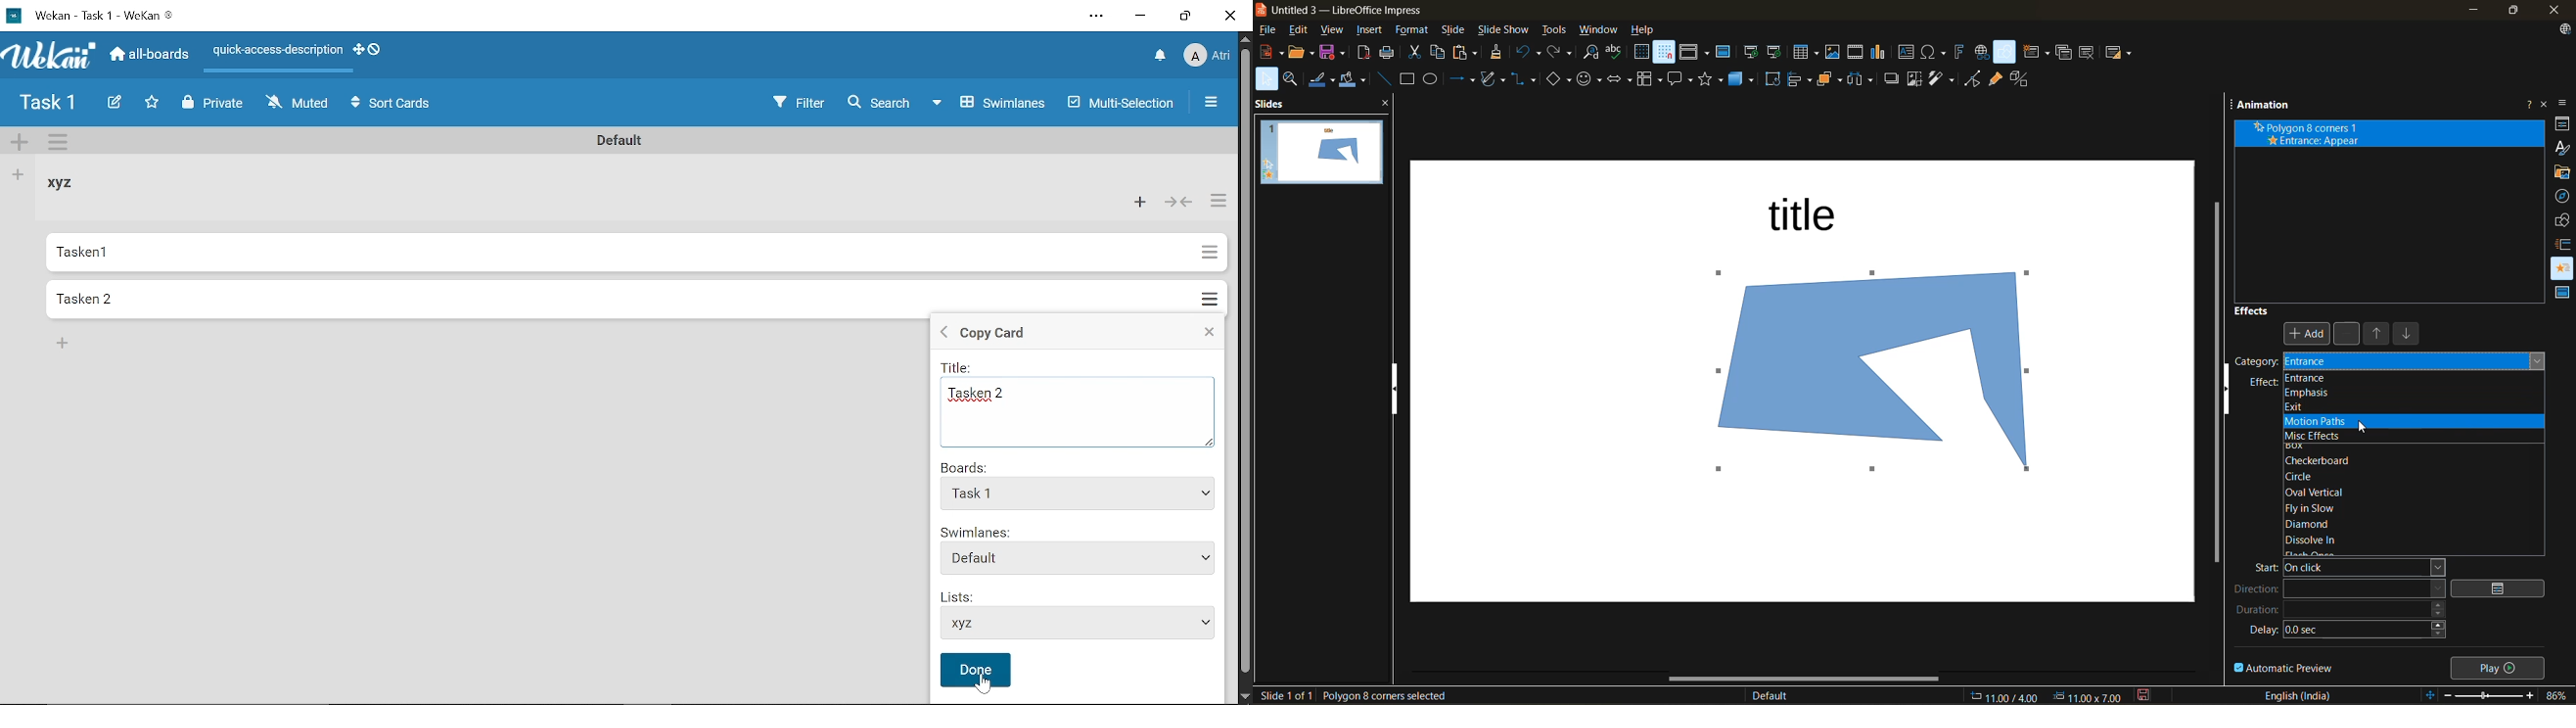  Describe the element at coordinates (2559, 266) in the screenshot. I see `animation` at that location.